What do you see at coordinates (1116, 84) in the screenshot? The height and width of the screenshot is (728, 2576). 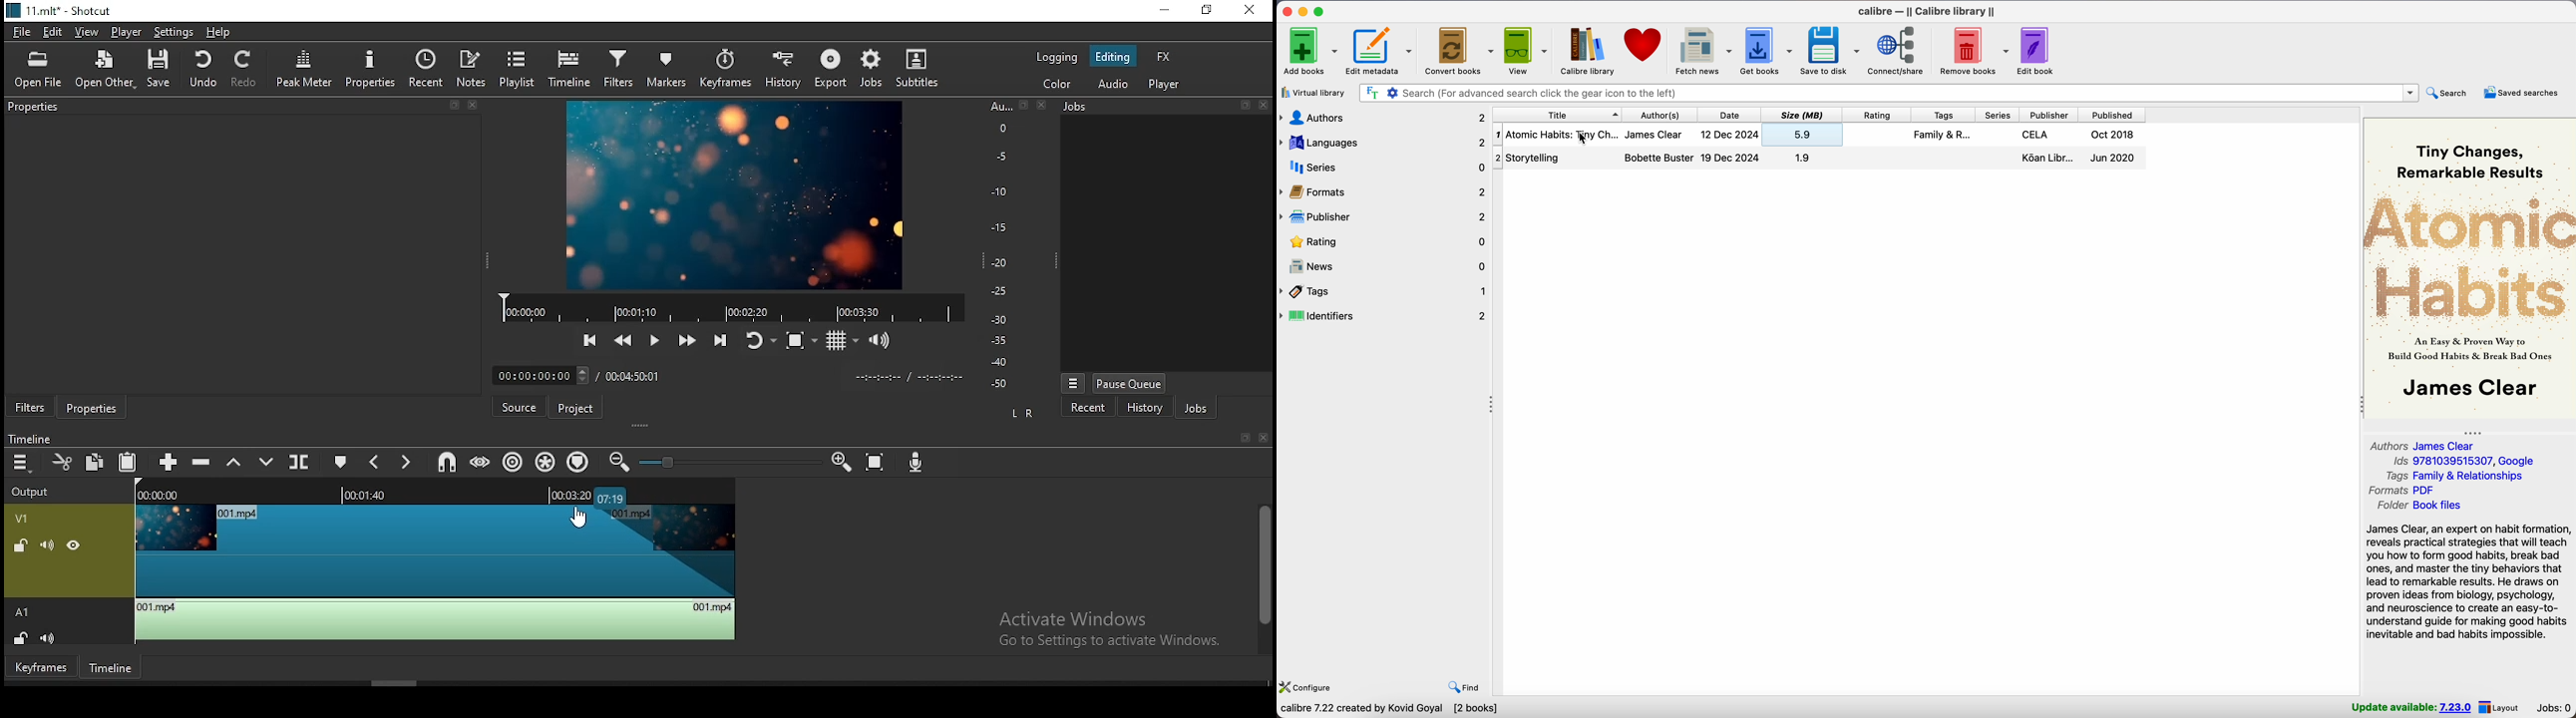 I see `audio` at bounding box center [1116, 84].